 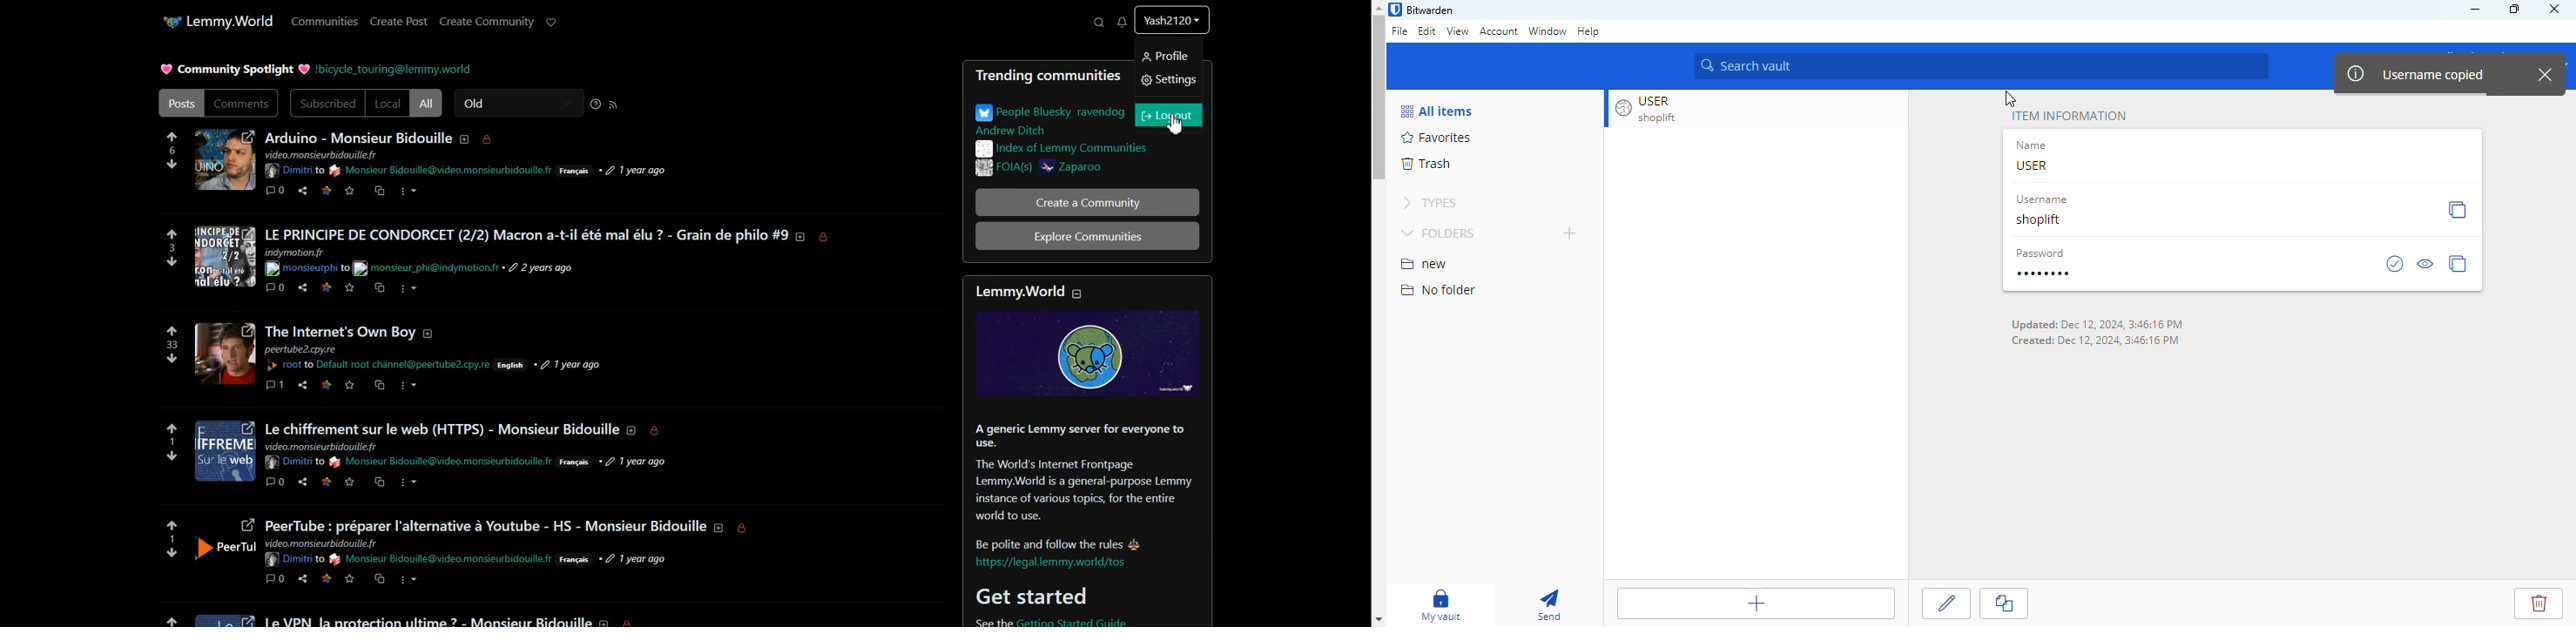 What do you see at coordinates (301, 252) in the screenshot?
I see `text` at bounding box center [301, 252].